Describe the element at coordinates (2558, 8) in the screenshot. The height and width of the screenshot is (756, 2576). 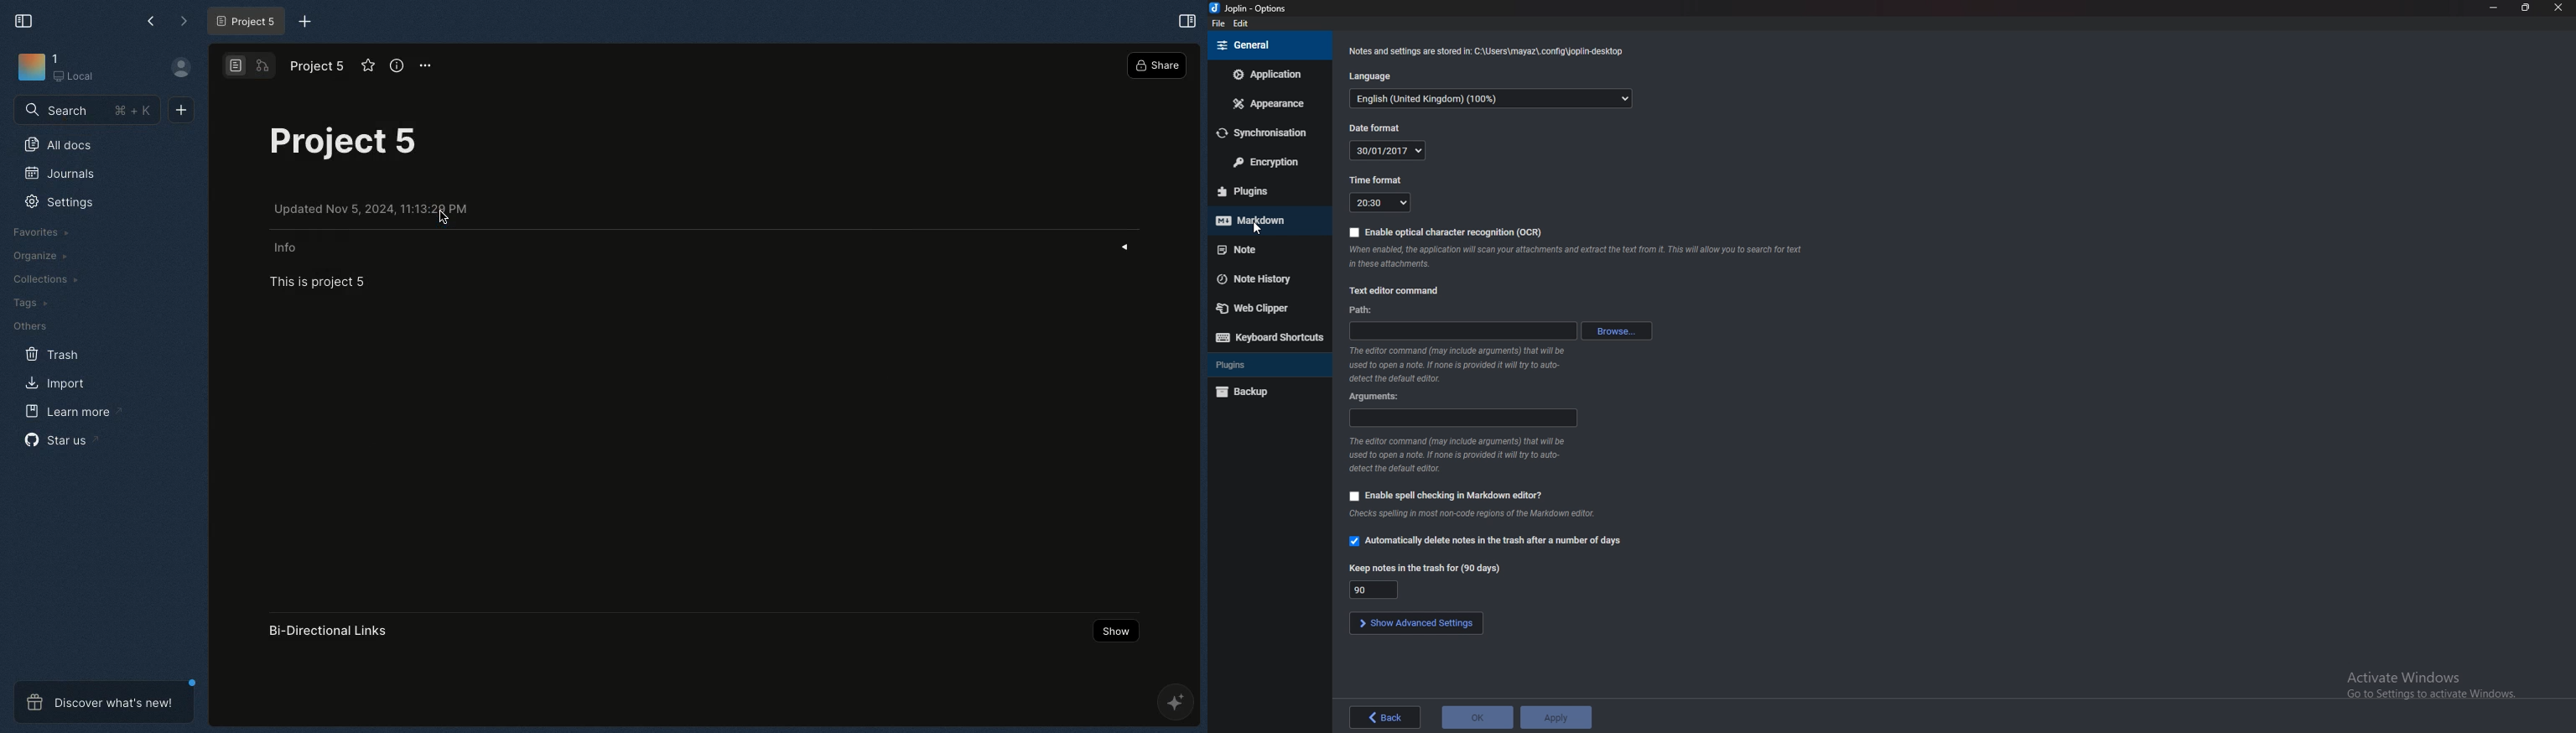
I see `close` at that location.